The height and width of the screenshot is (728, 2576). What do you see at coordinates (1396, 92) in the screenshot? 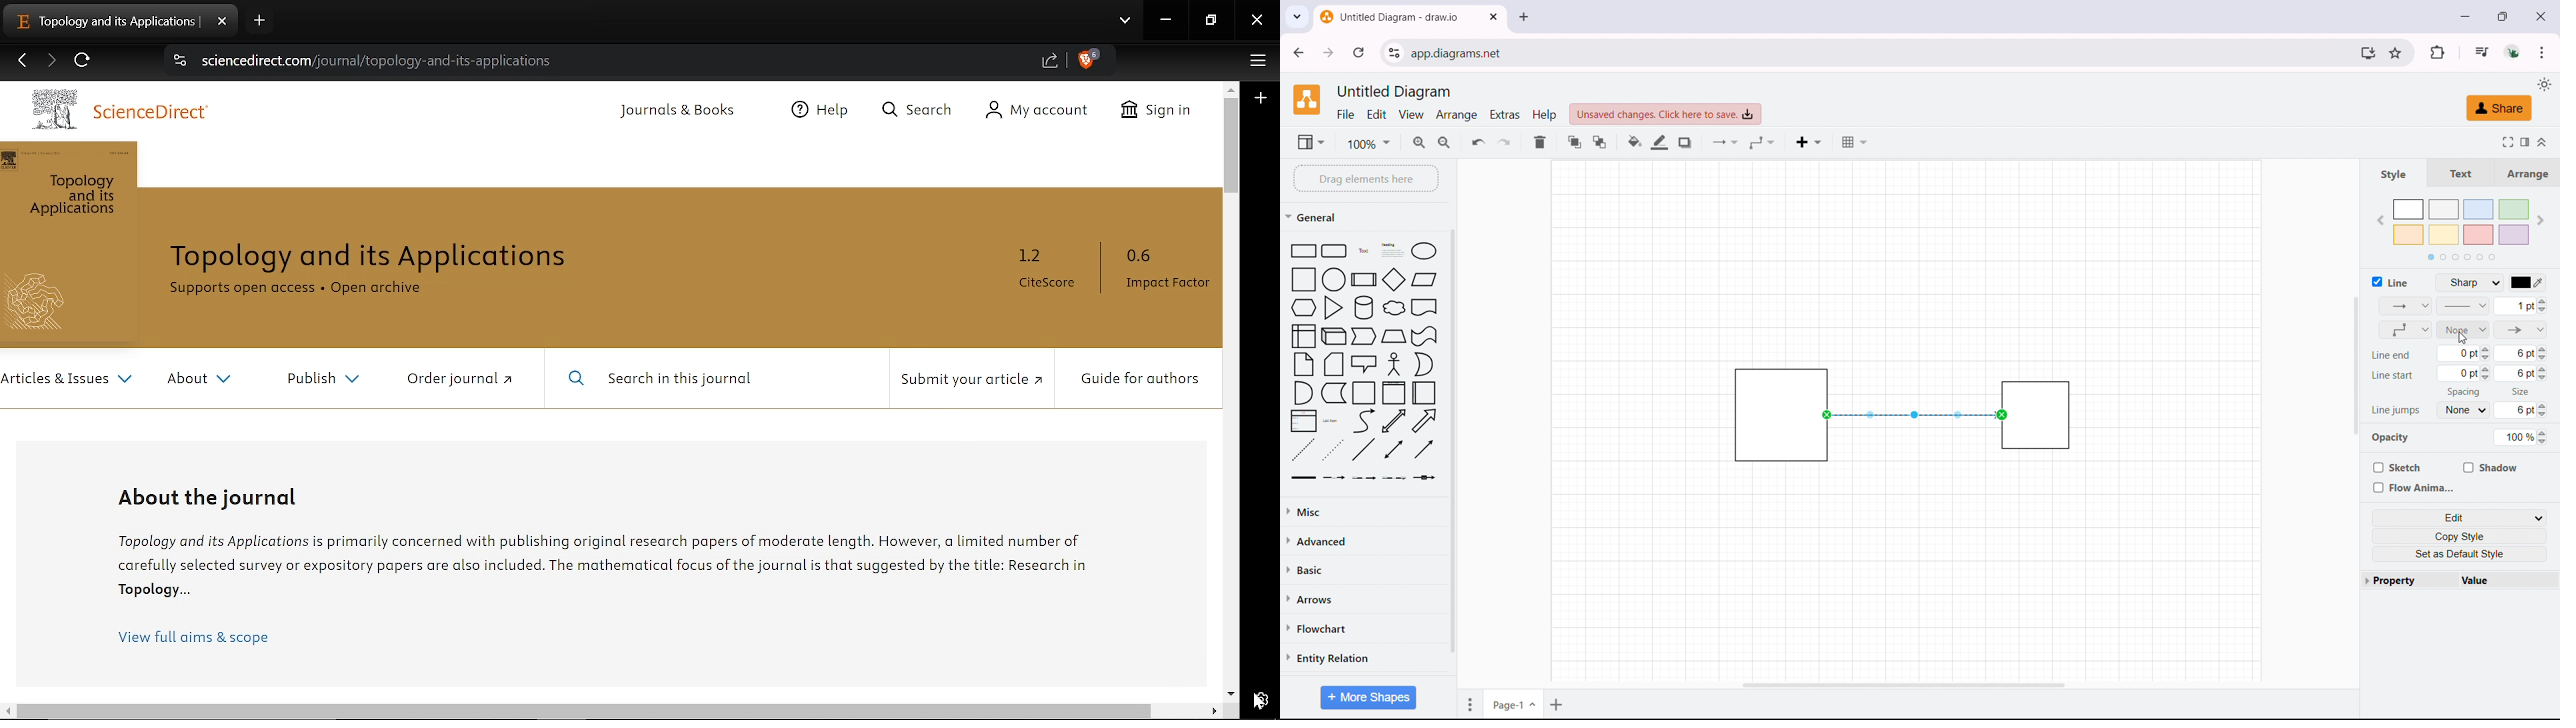
I see `document title` at bounding box center [1396, 92].